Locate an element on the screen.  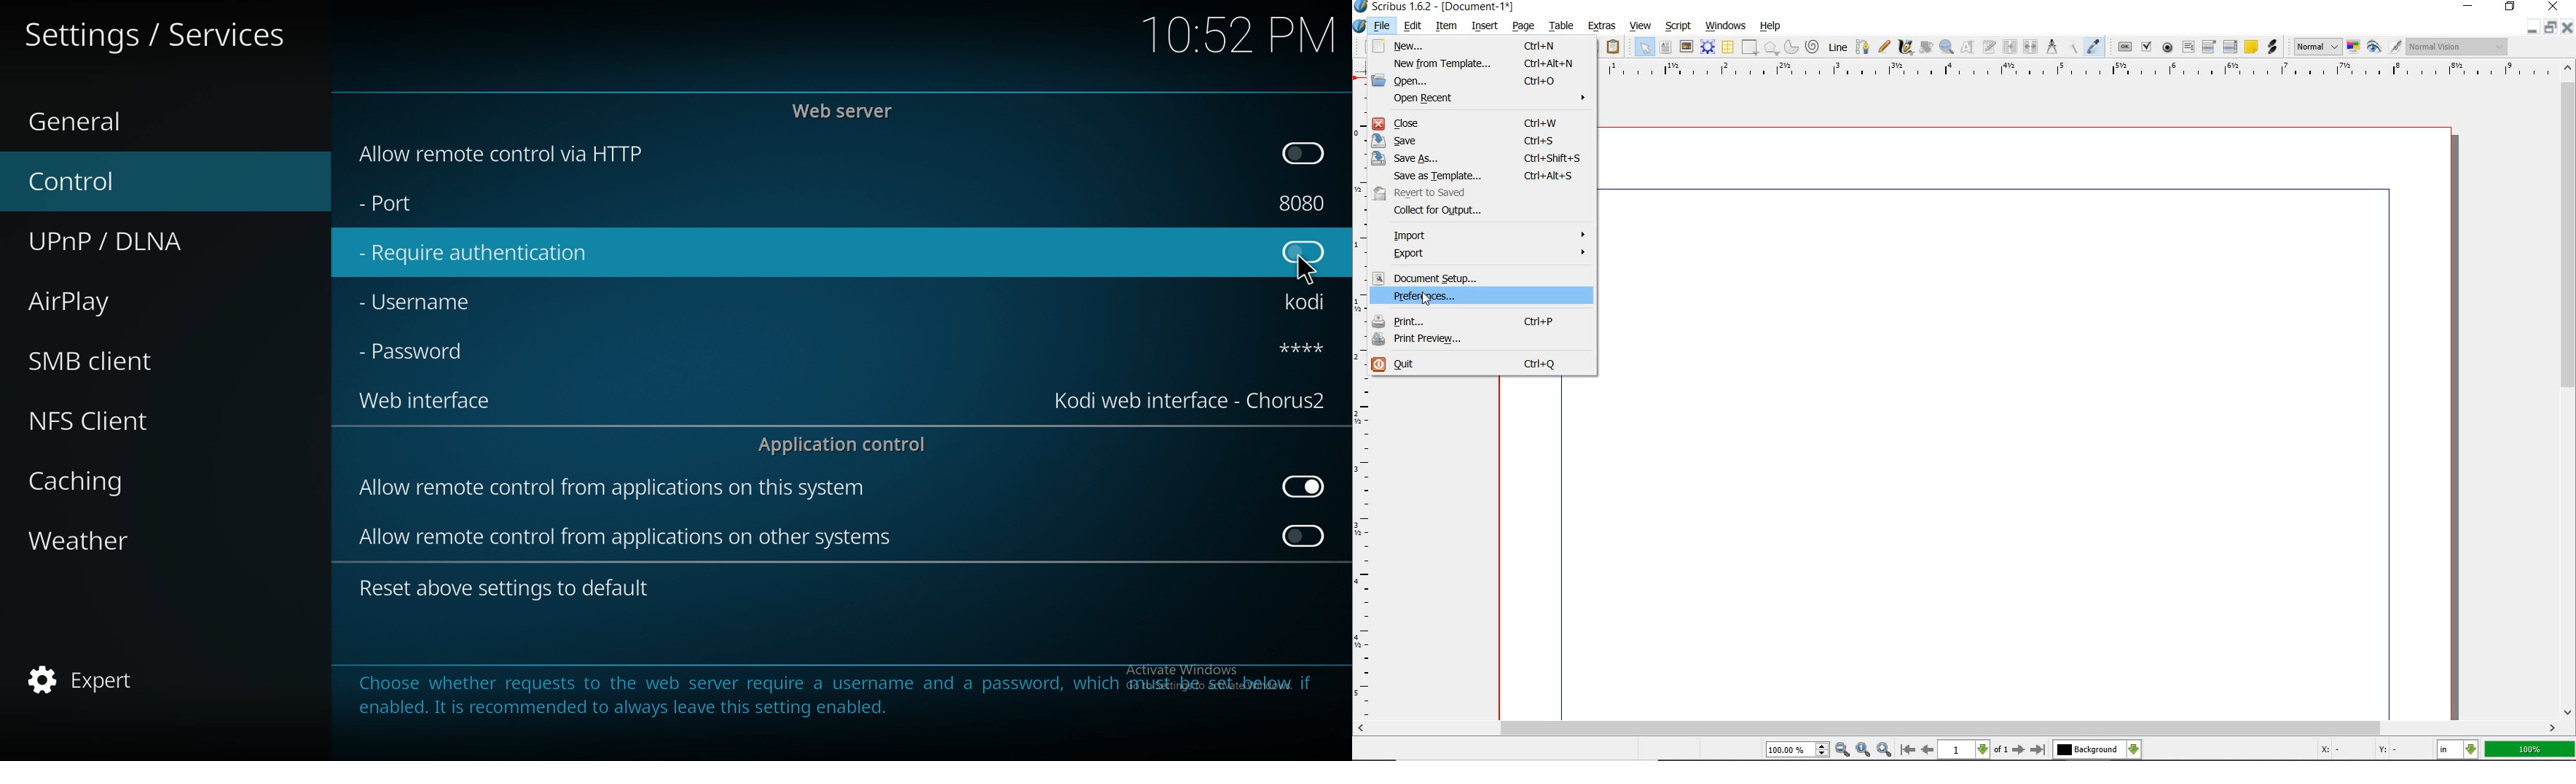
pdf radio button is located at coordinates (2169, 47).